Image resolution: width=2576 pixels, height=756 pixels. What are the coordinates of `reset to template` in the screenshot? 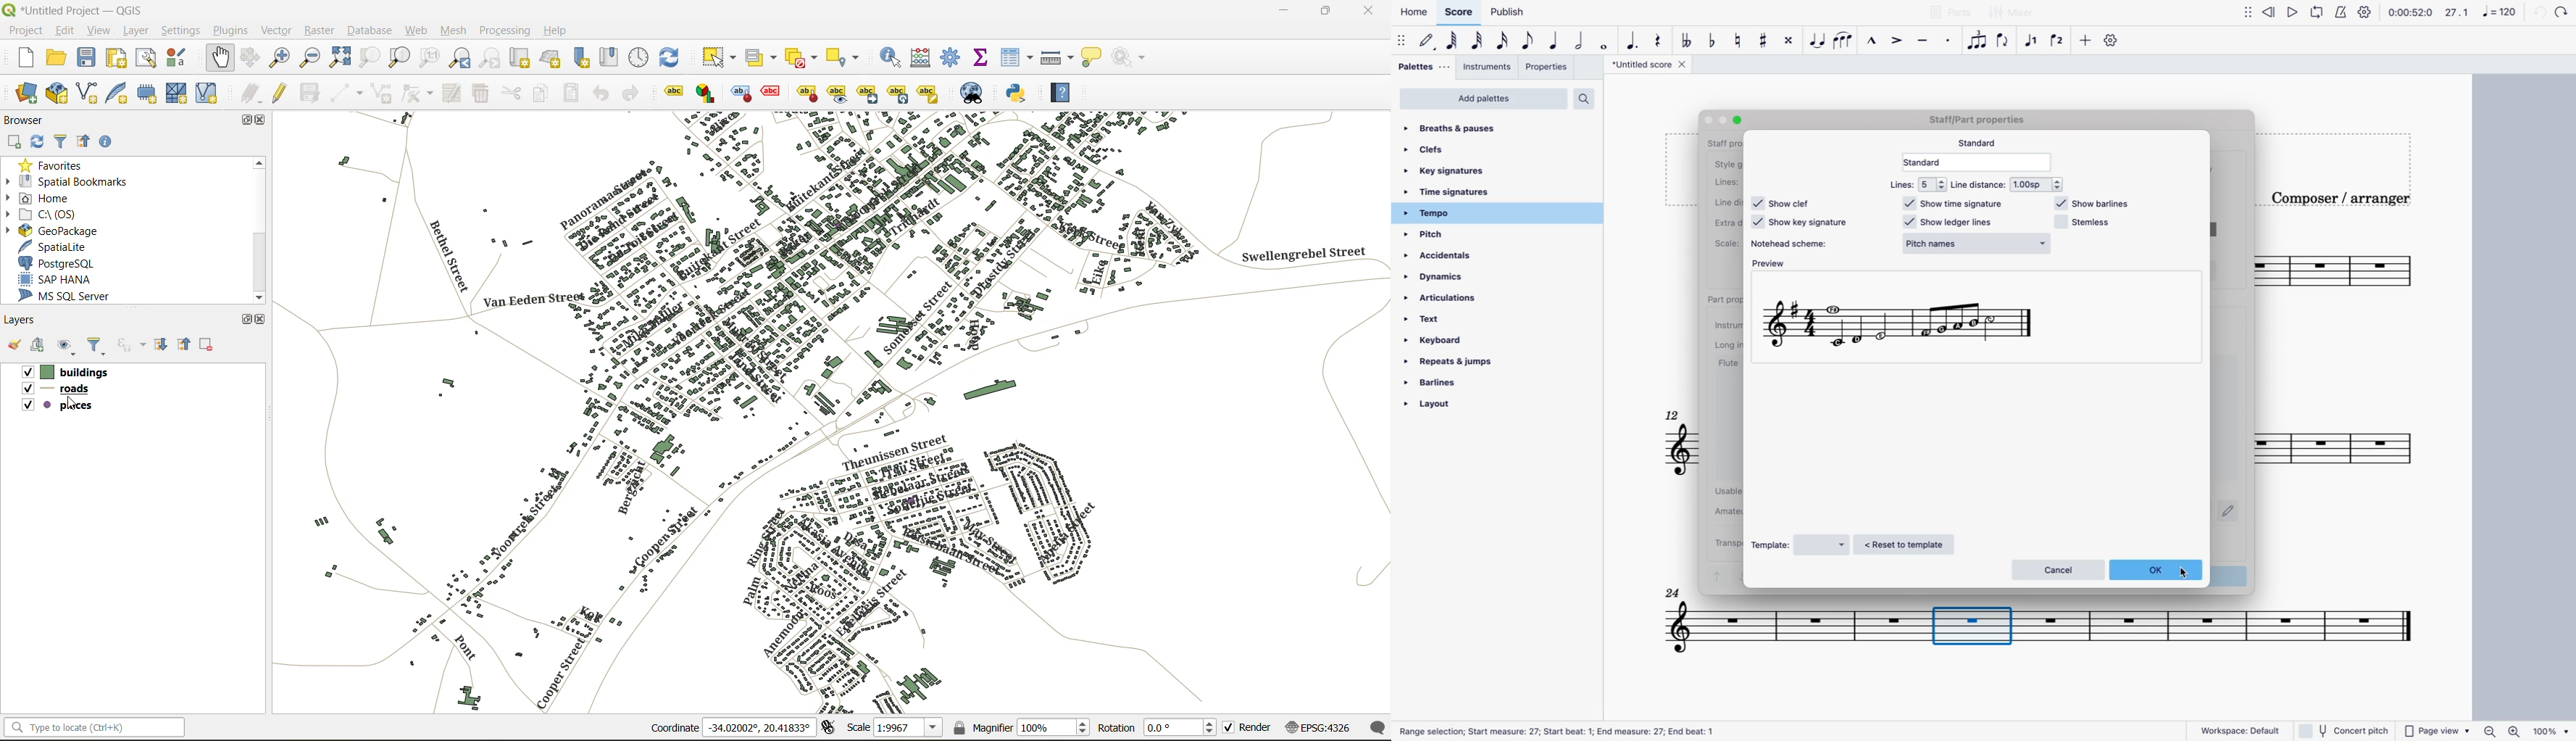 It's located at (1909, 545).